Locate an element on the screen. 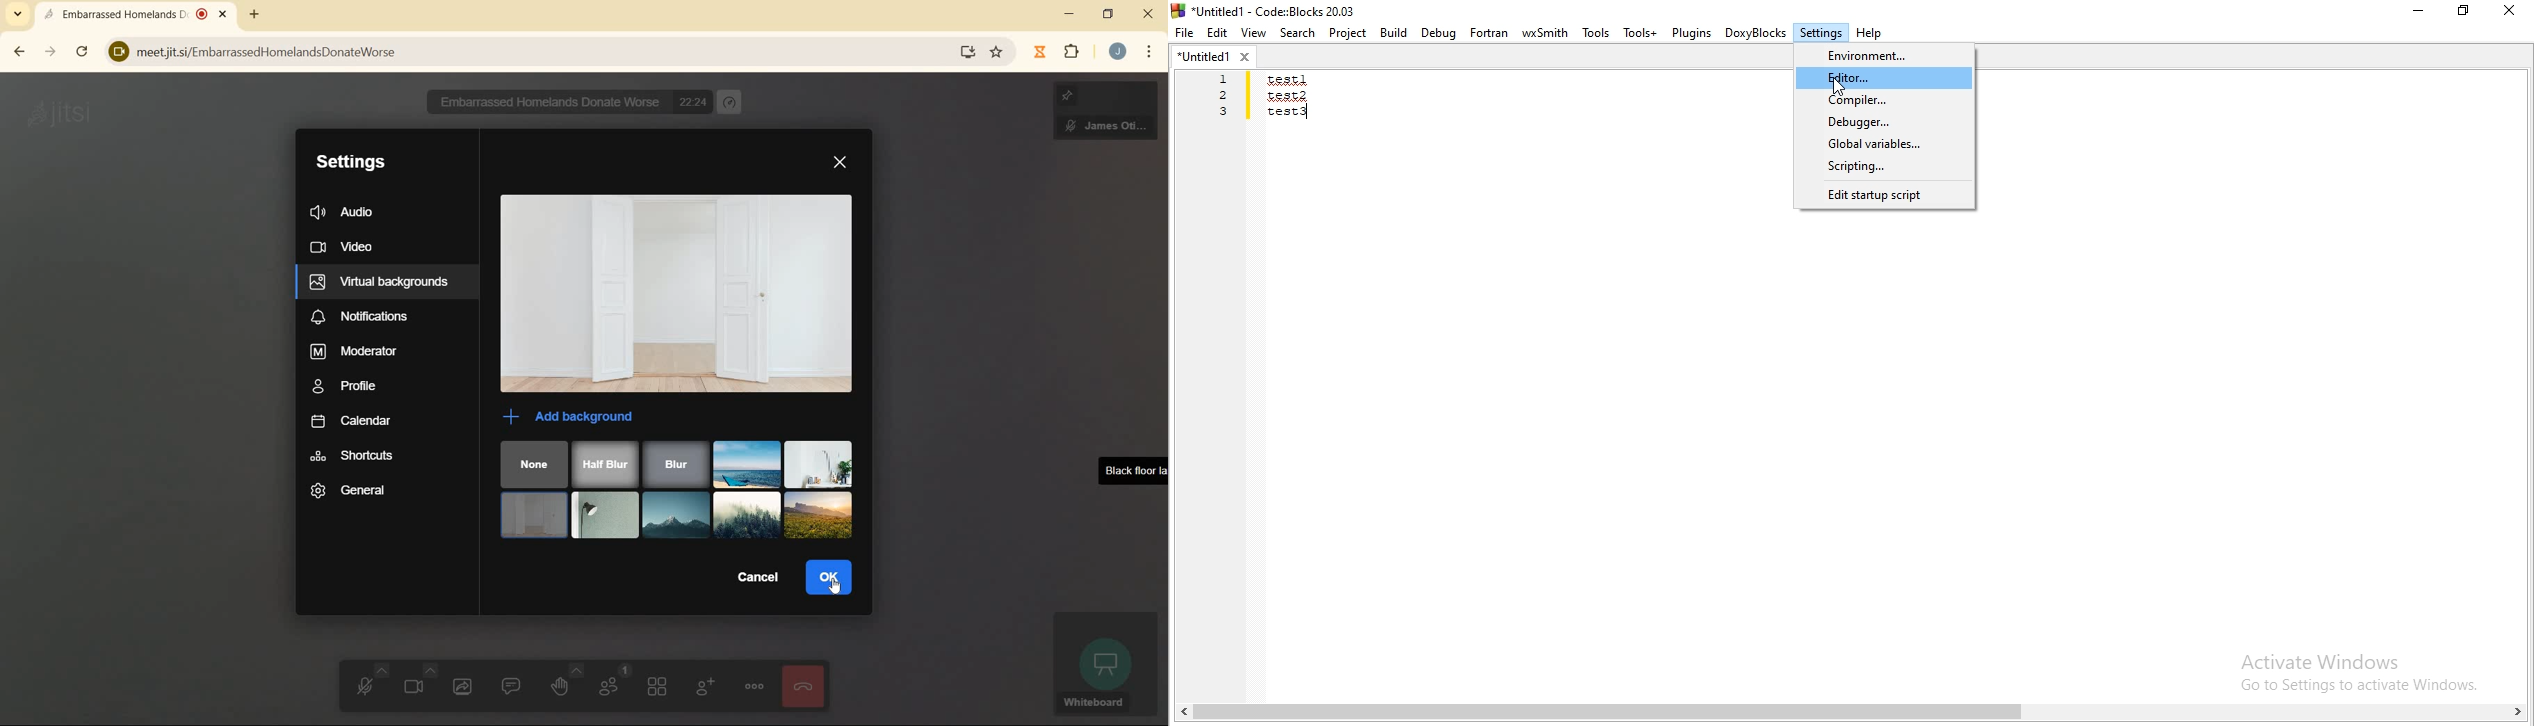 The image size is (2548, 728). Close is located at coordinates (2507, 11).